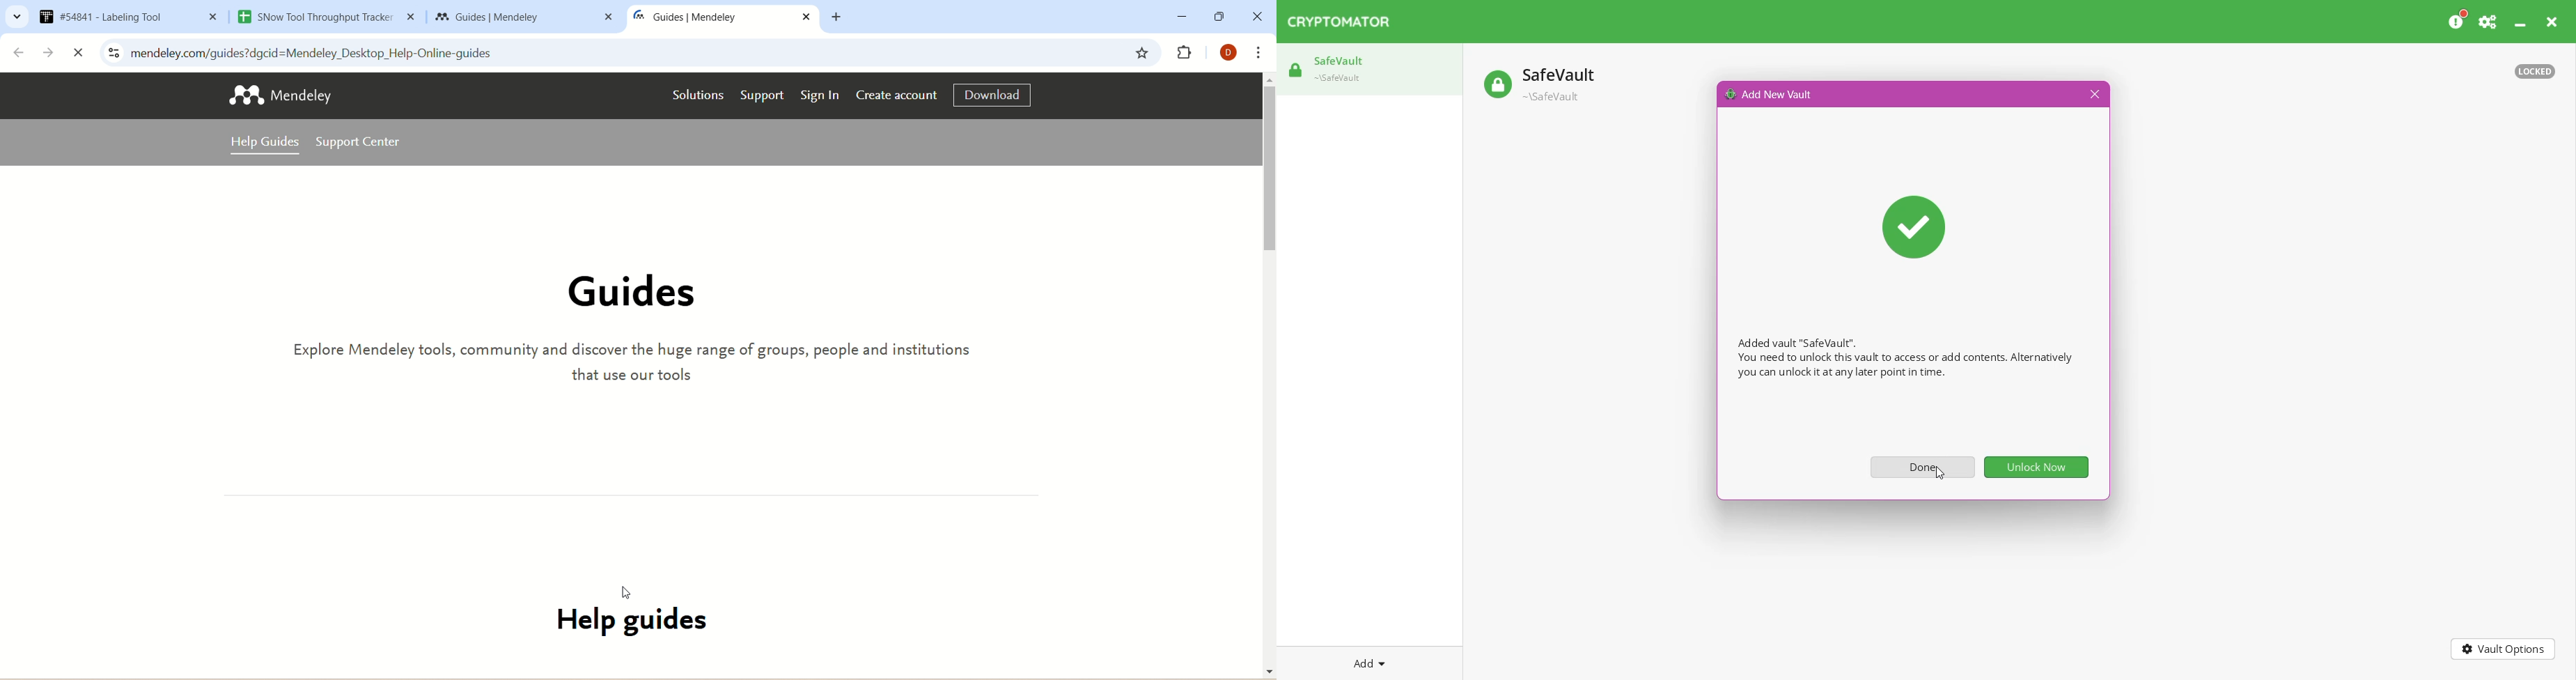 The width and height of the screenshot is (2576, 700). I want to click on CRYPTOMATOR Application Name, so click(1345, 22).